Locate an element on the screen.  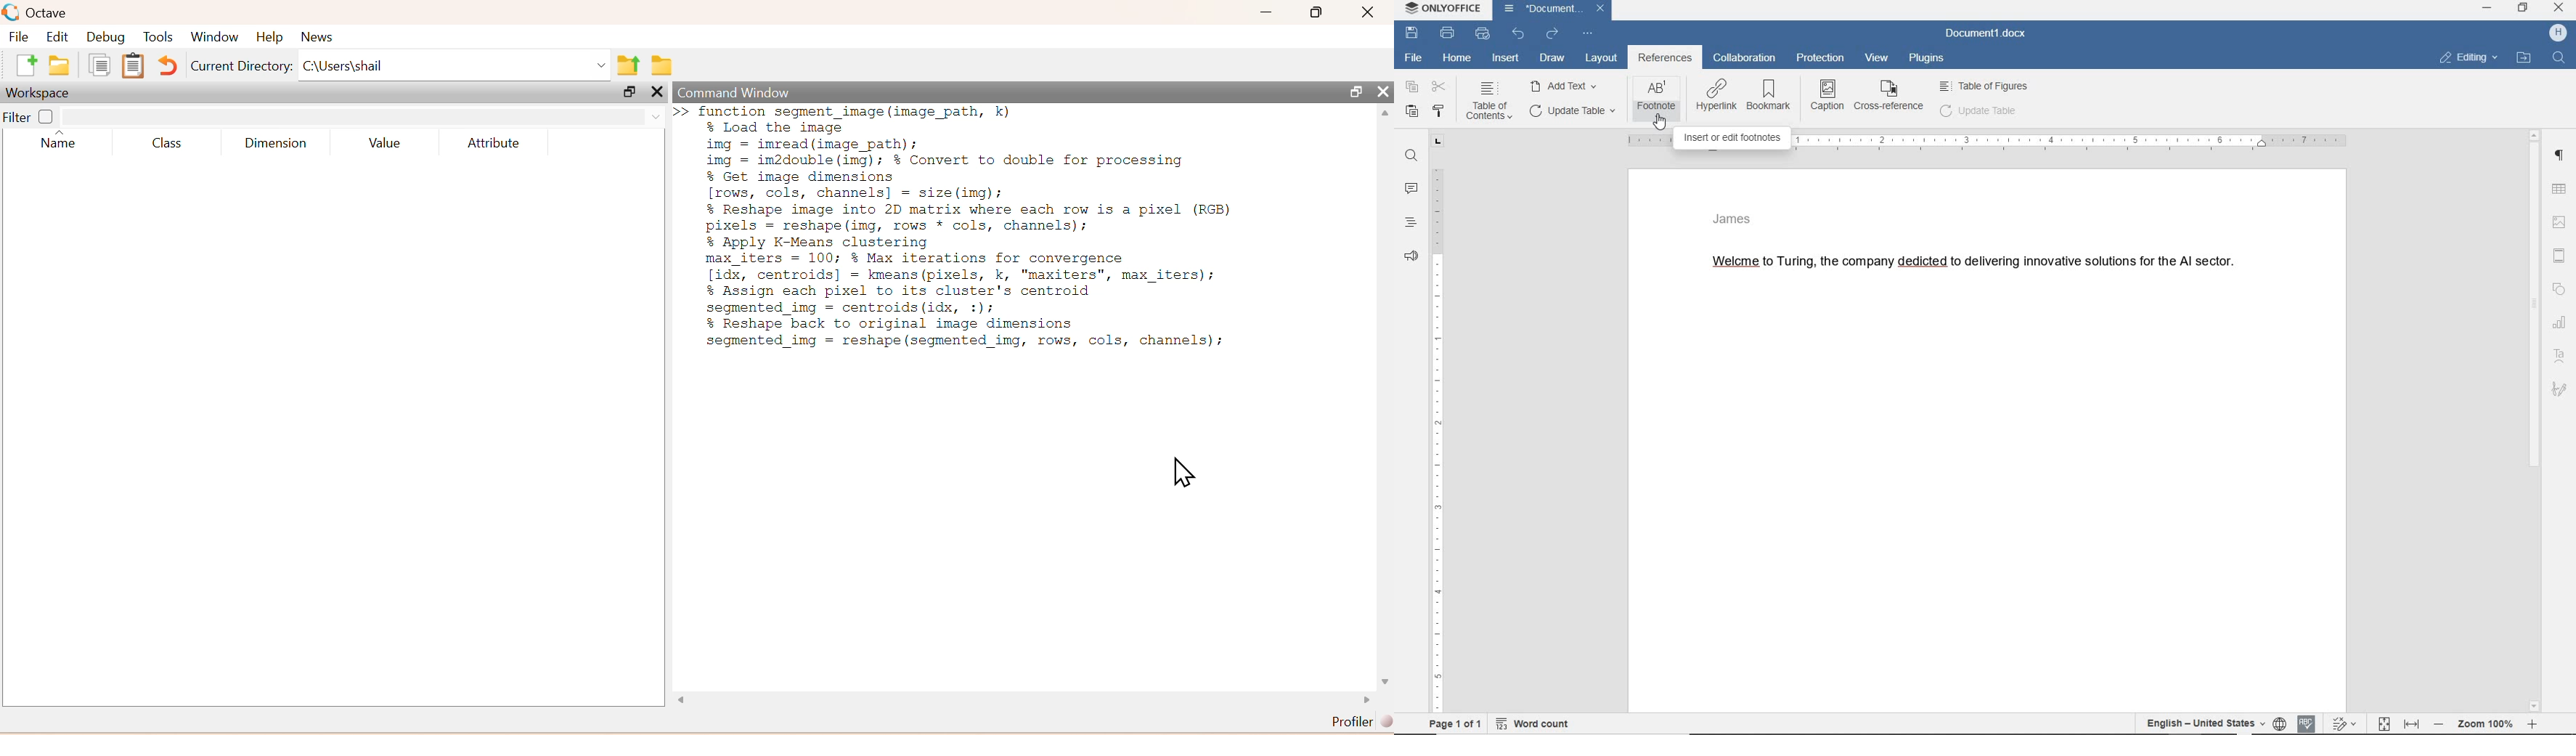
TEXT ART is located at coordinates (2561, 356).